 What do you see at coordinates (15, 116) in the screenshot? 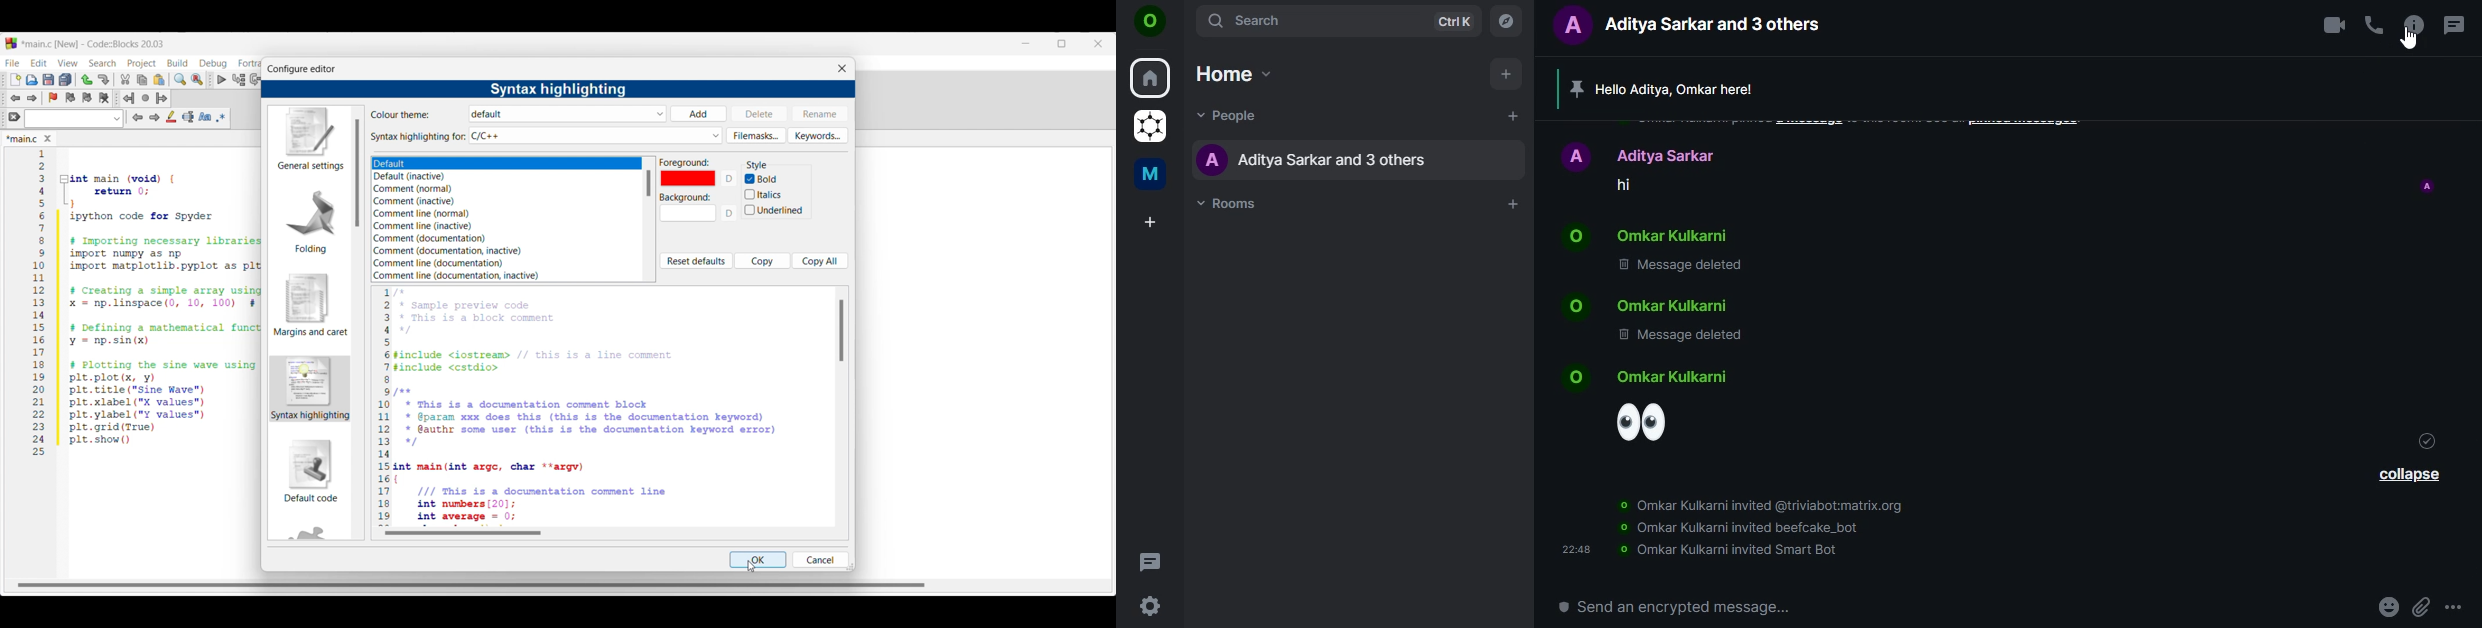
I see `Clear` at bounding box center [15, 116].